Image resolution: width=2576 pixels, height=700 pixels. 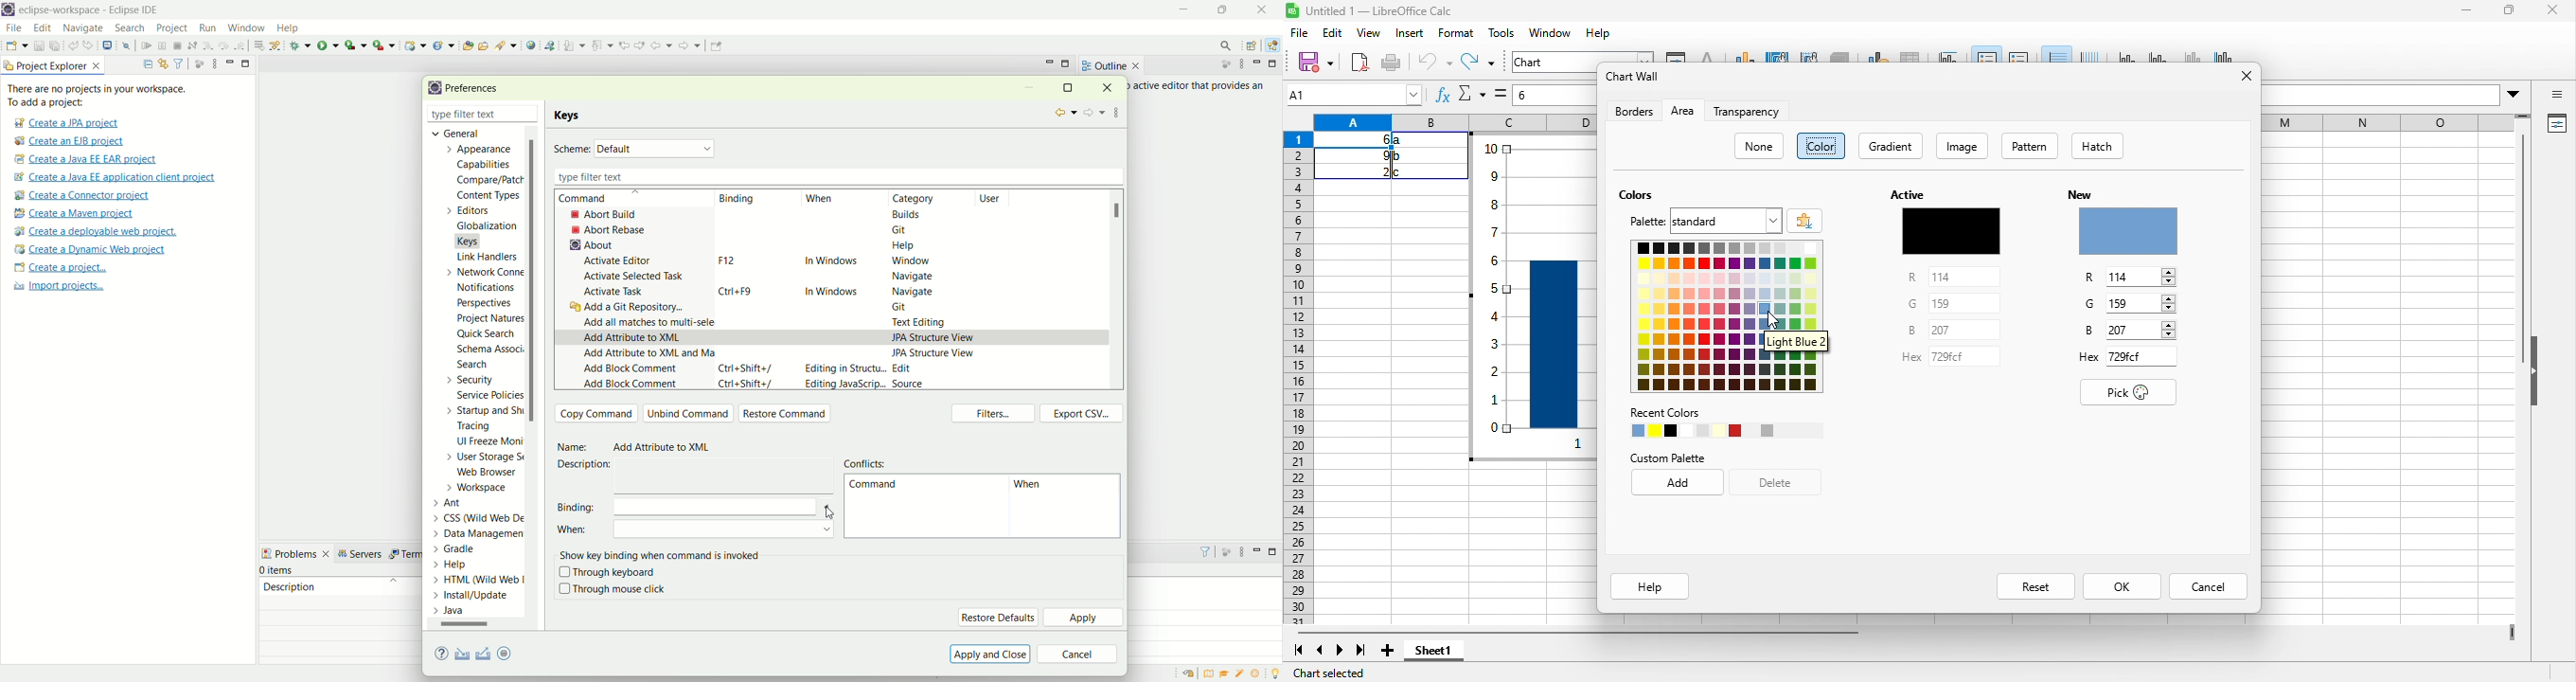 What do you see at coordinates (2115, 146) in the screenshot?
I see `hatch` at bounding box center [2115, 146].